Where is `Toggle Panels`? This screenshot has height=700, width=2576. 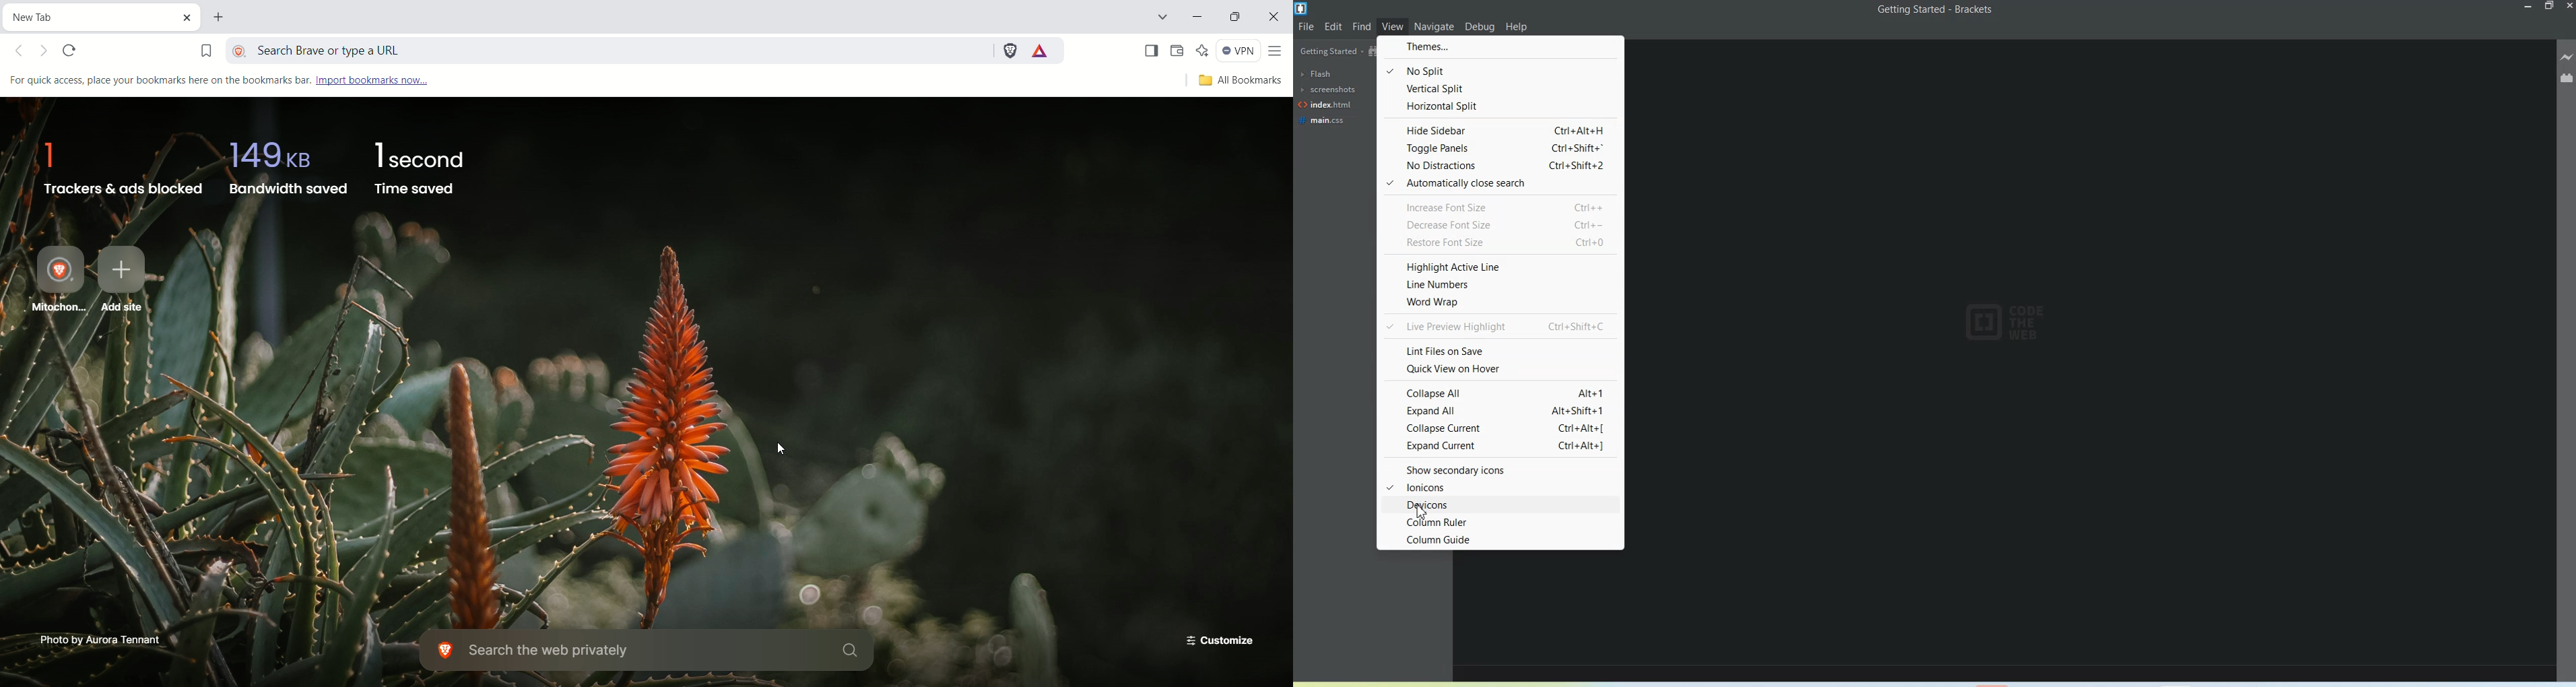
Toggle Panels is located at coordinates (1499, 148).